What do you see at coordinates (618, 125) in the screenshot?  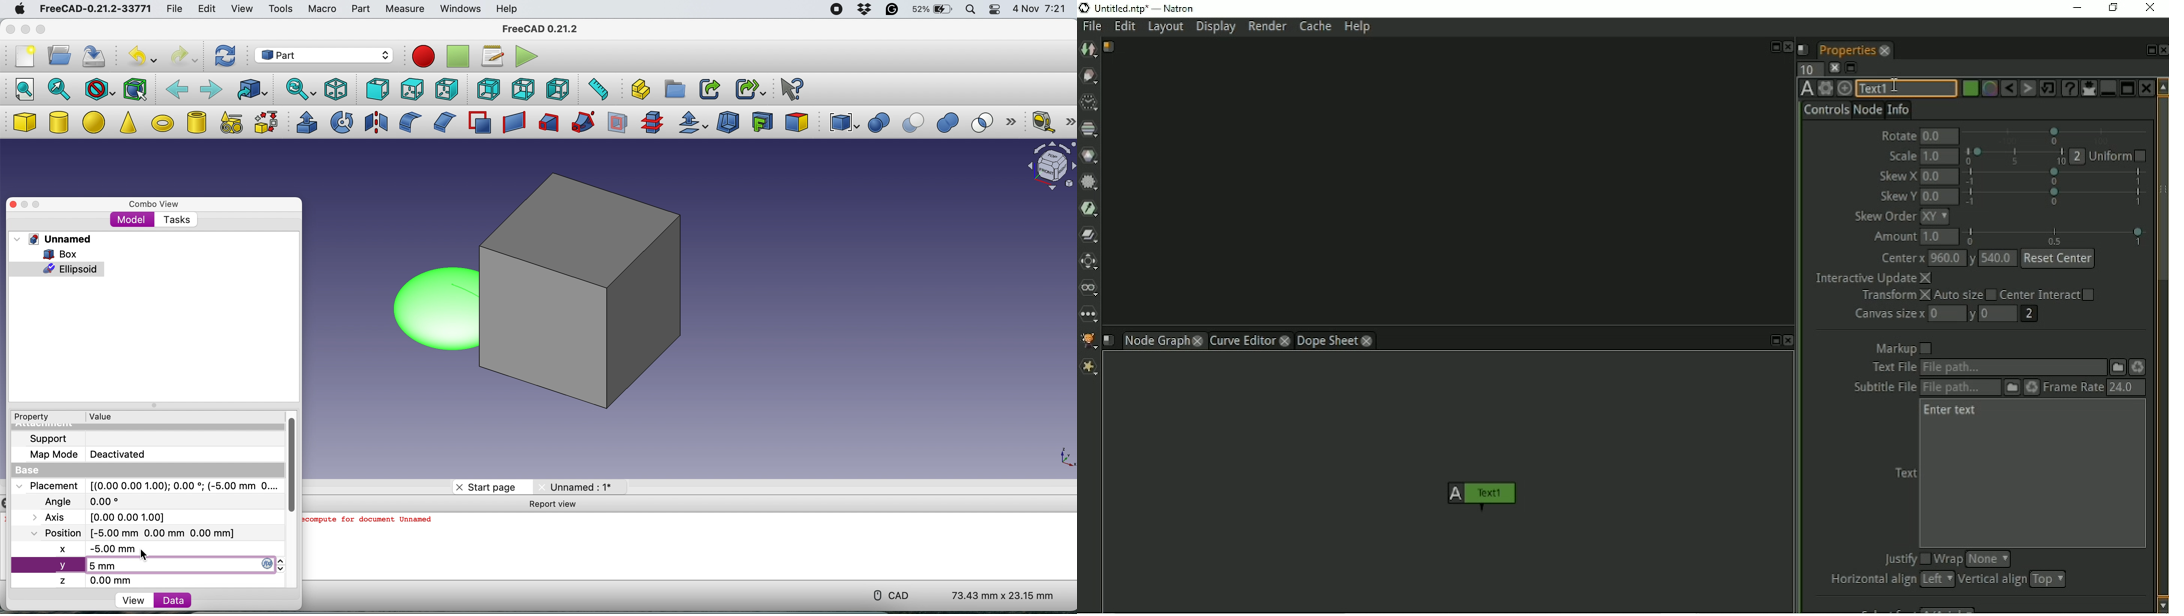 I see `section` at bounding box center [618, 125].